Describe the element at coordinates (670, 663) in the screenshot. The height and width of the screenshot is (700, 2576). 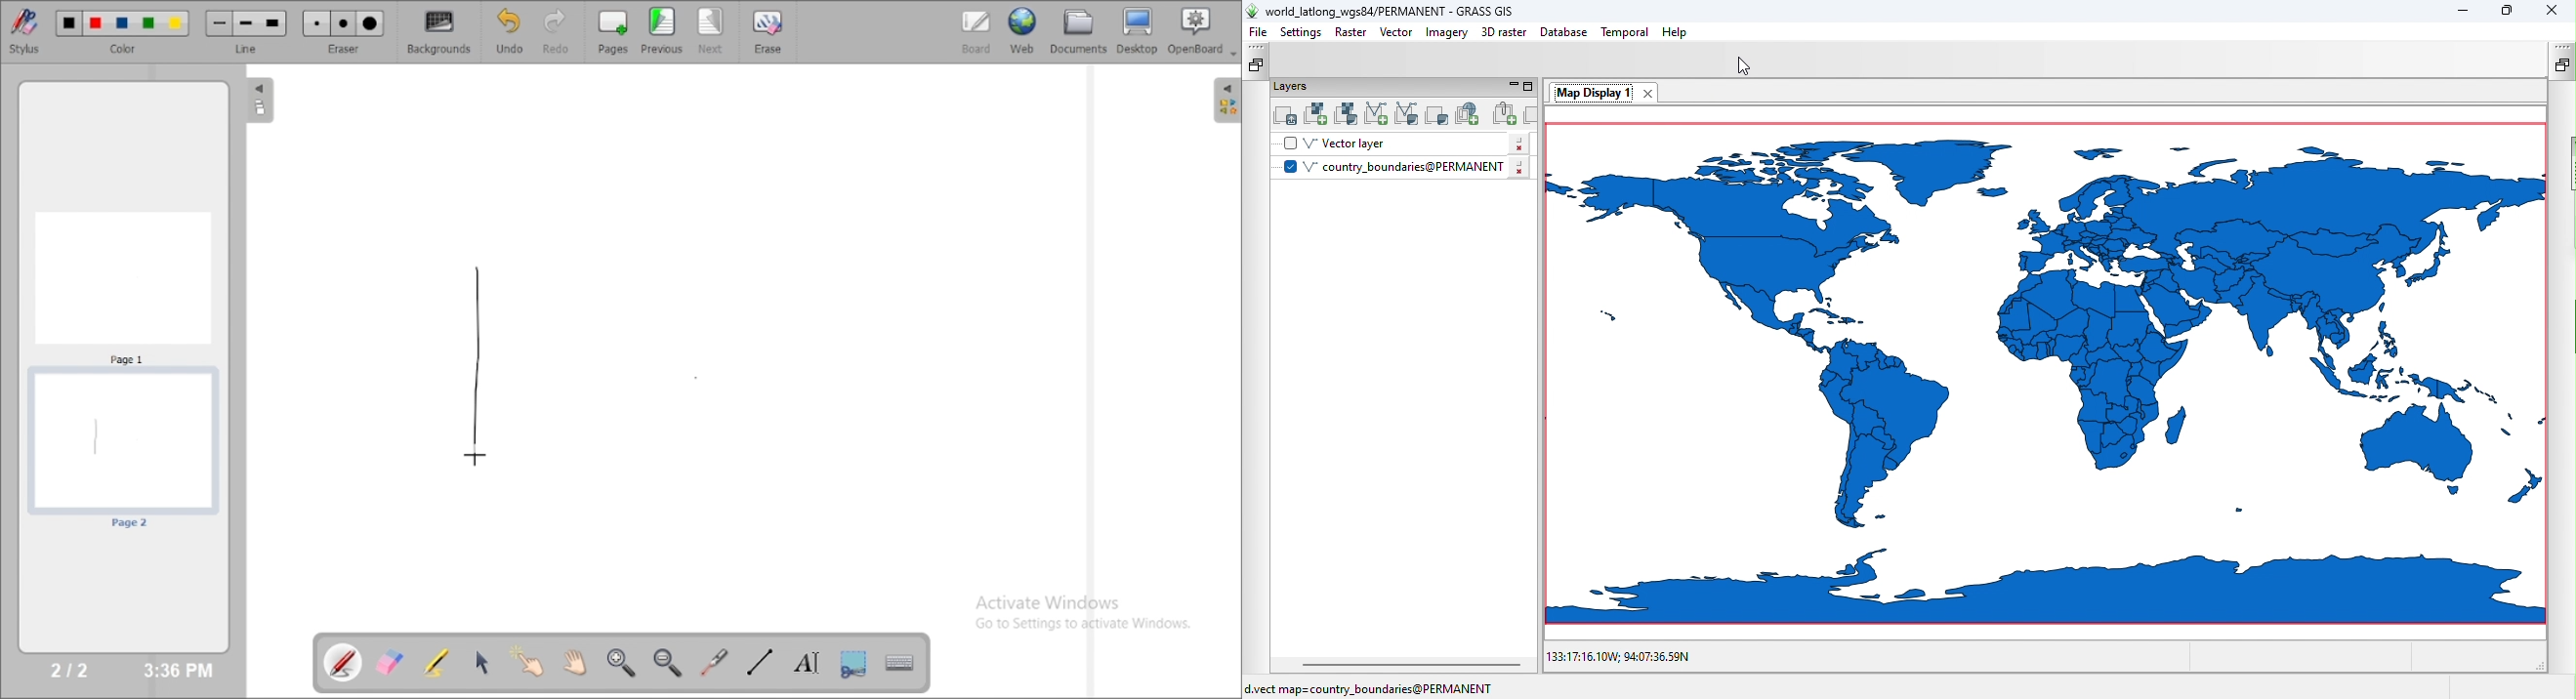
I see `zoom out` at that location.